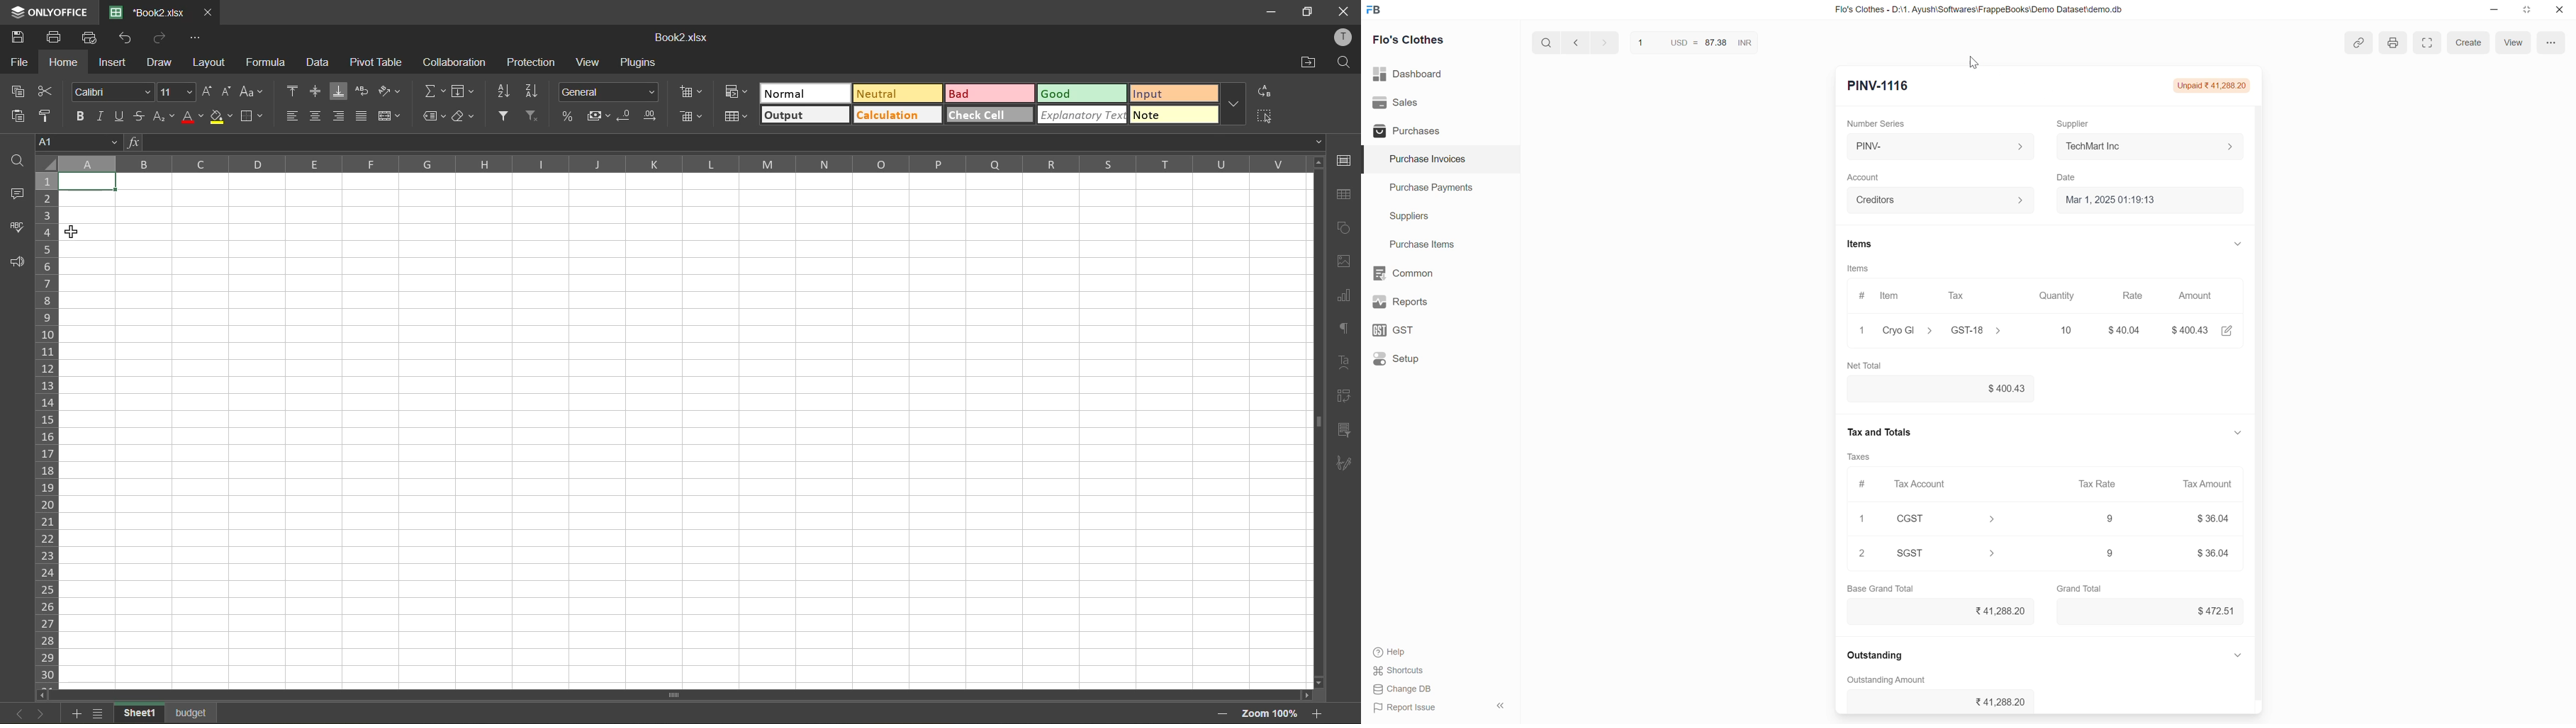  Describe the element at coordinates (1858, 269) in the screenshot. I see `Items` at that location.